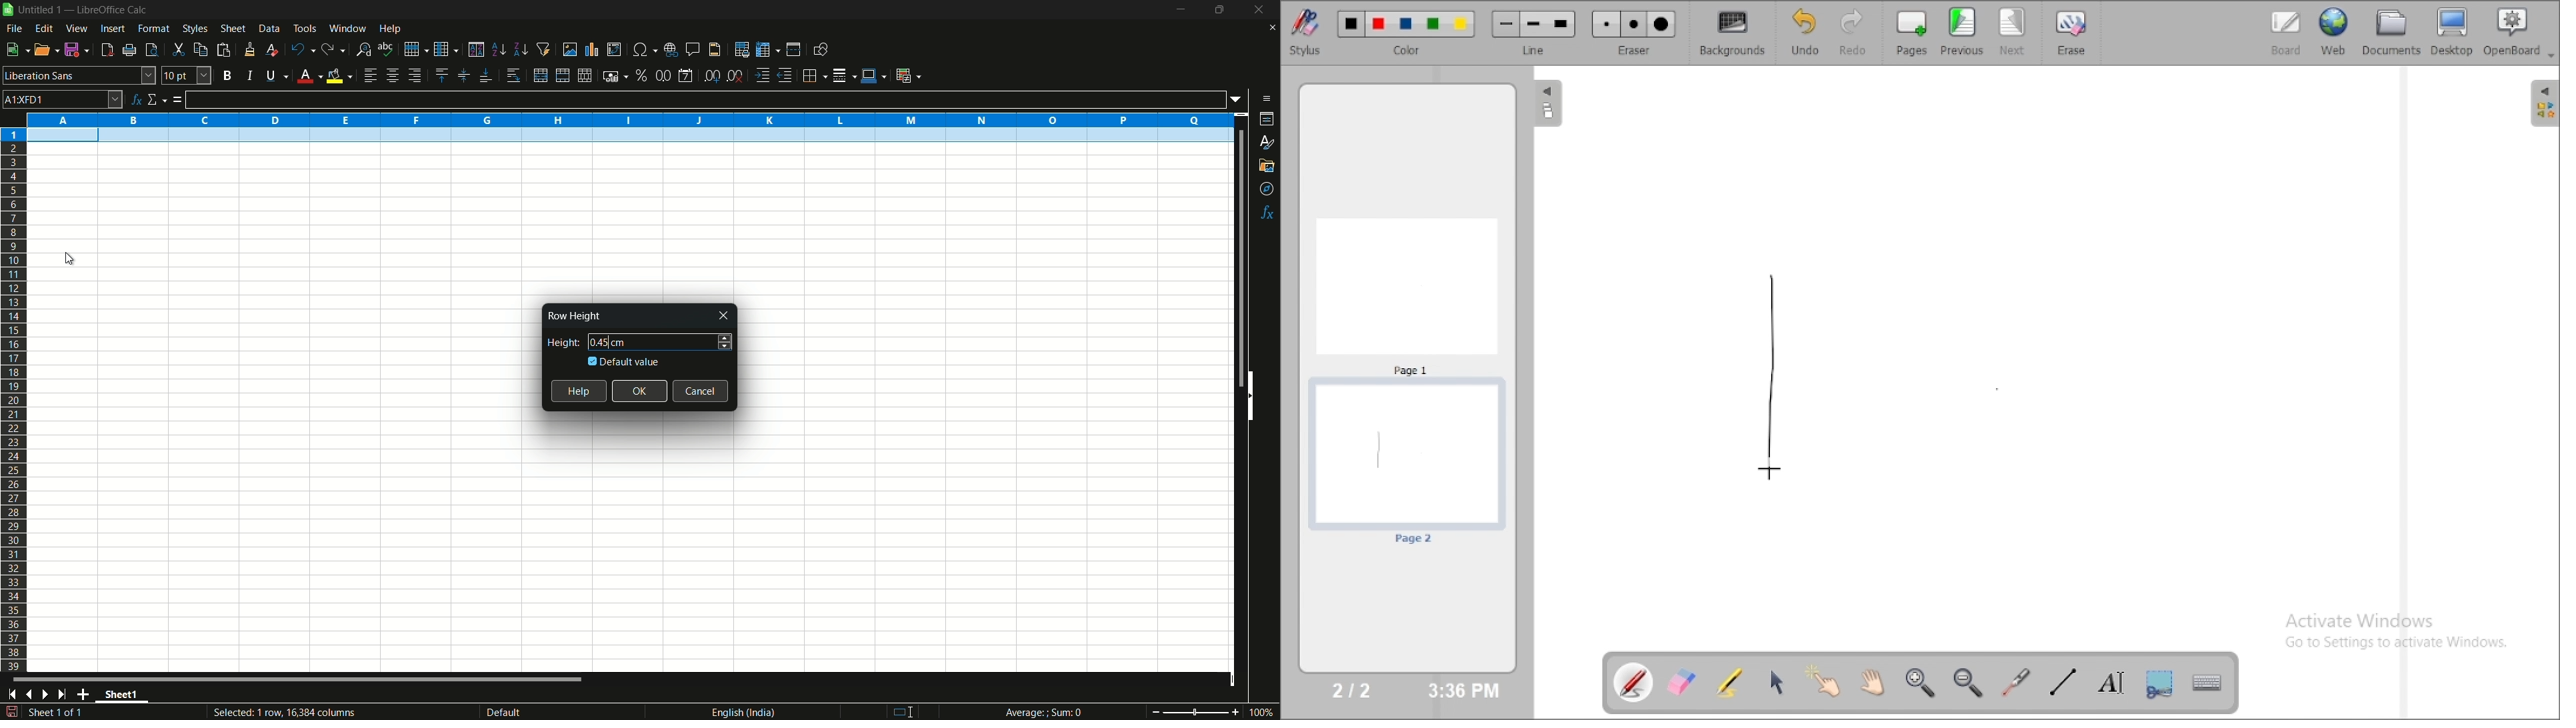 The image size is (2576, 728). I want to click on window menu, so click(347, 28).